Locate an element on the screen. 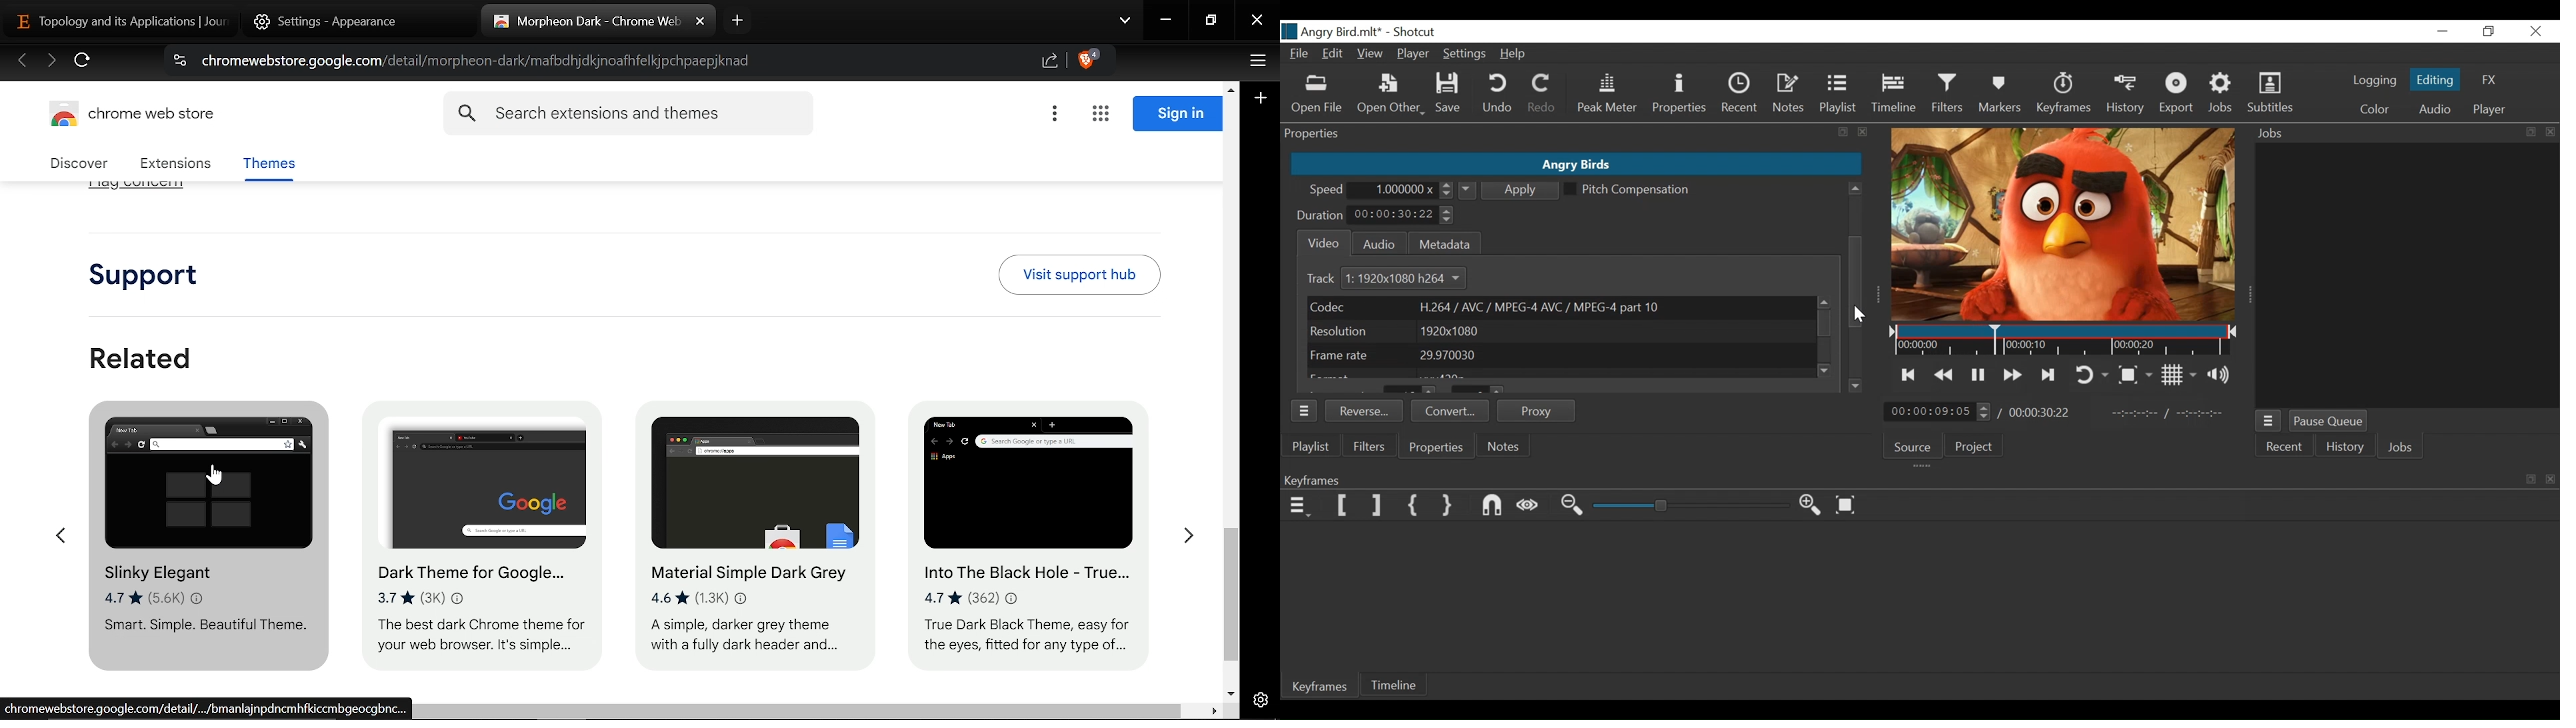  Duration is located at coordinates (1321, 217).